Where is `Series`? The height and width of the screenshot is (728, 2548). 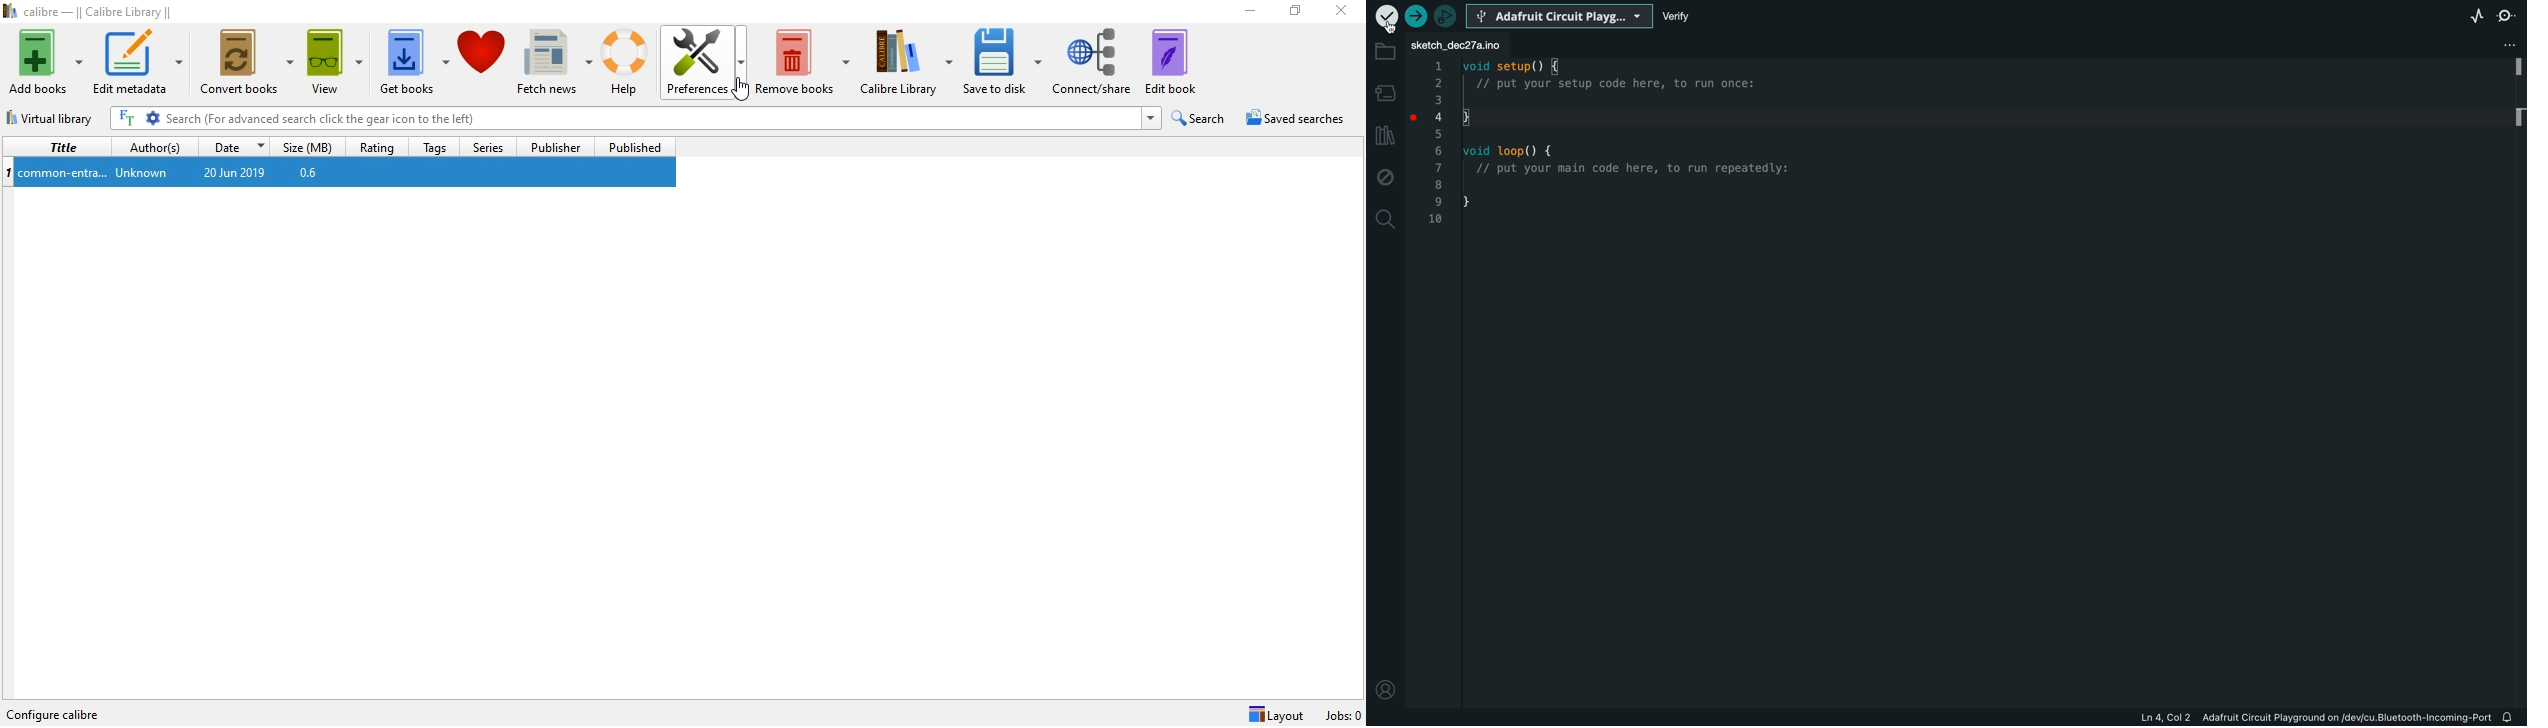 Series is located at coordinates (485, 145).